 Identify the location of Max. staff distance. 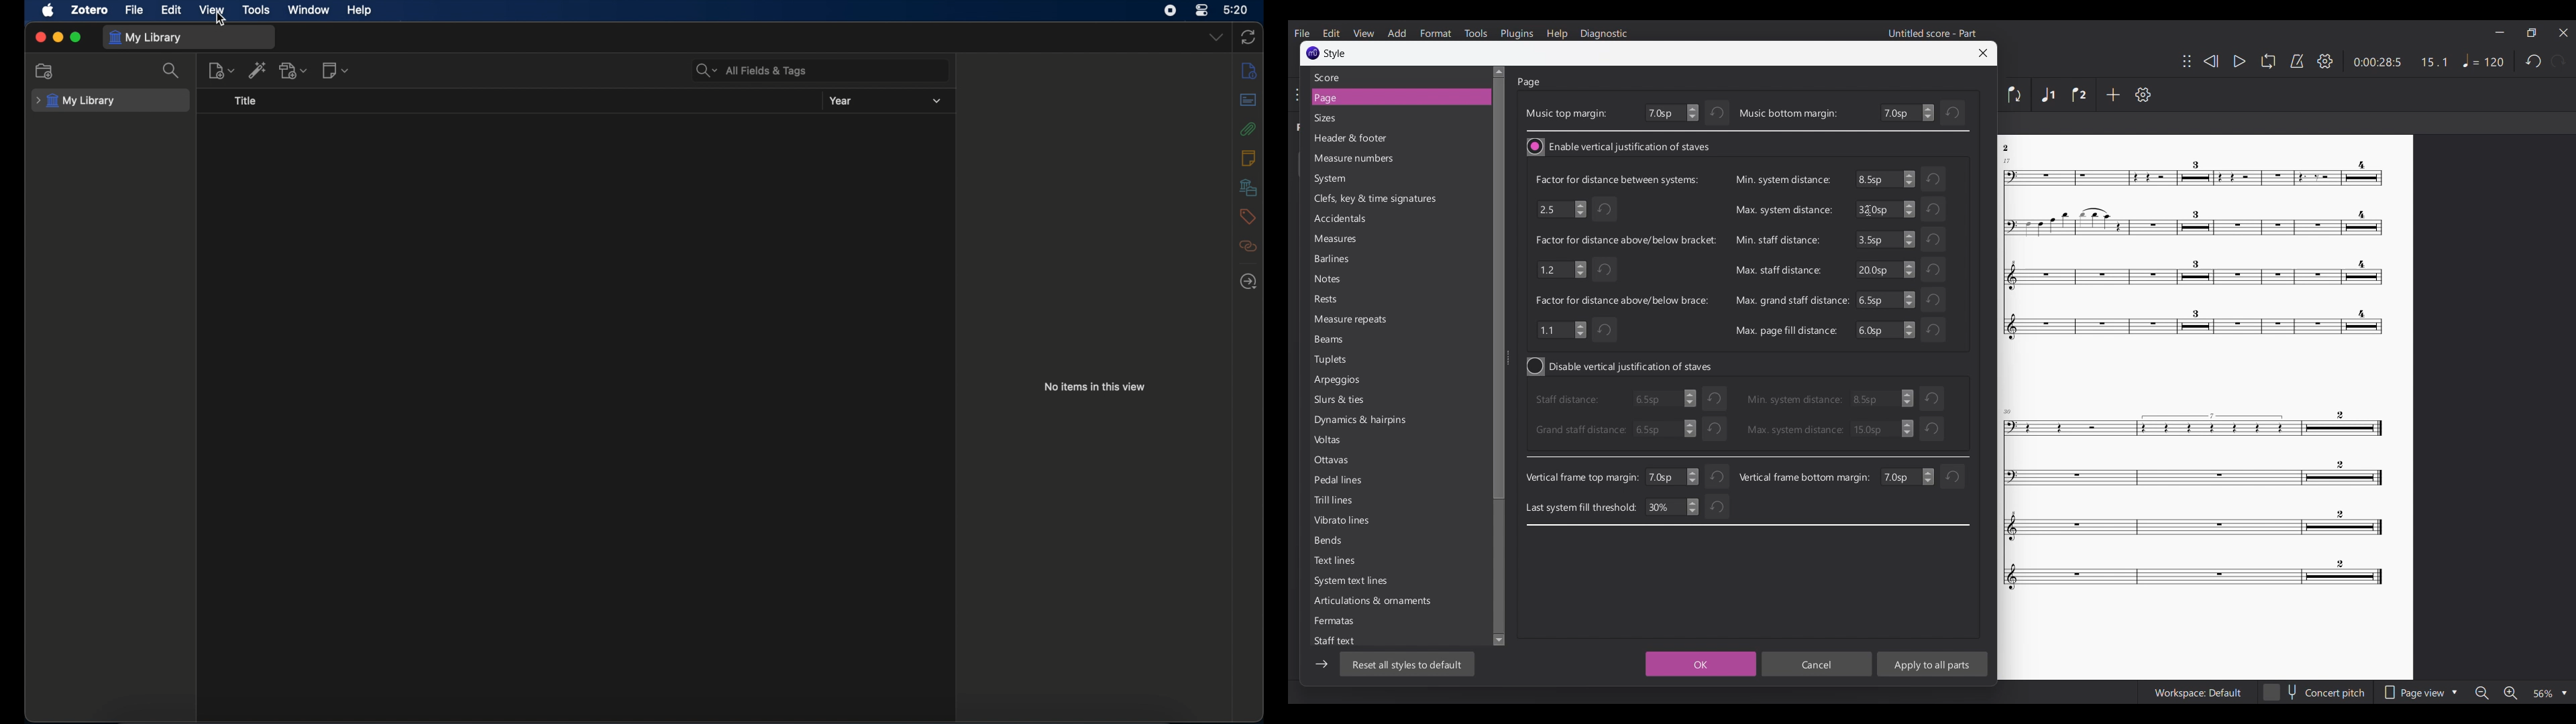
(1776, 270).